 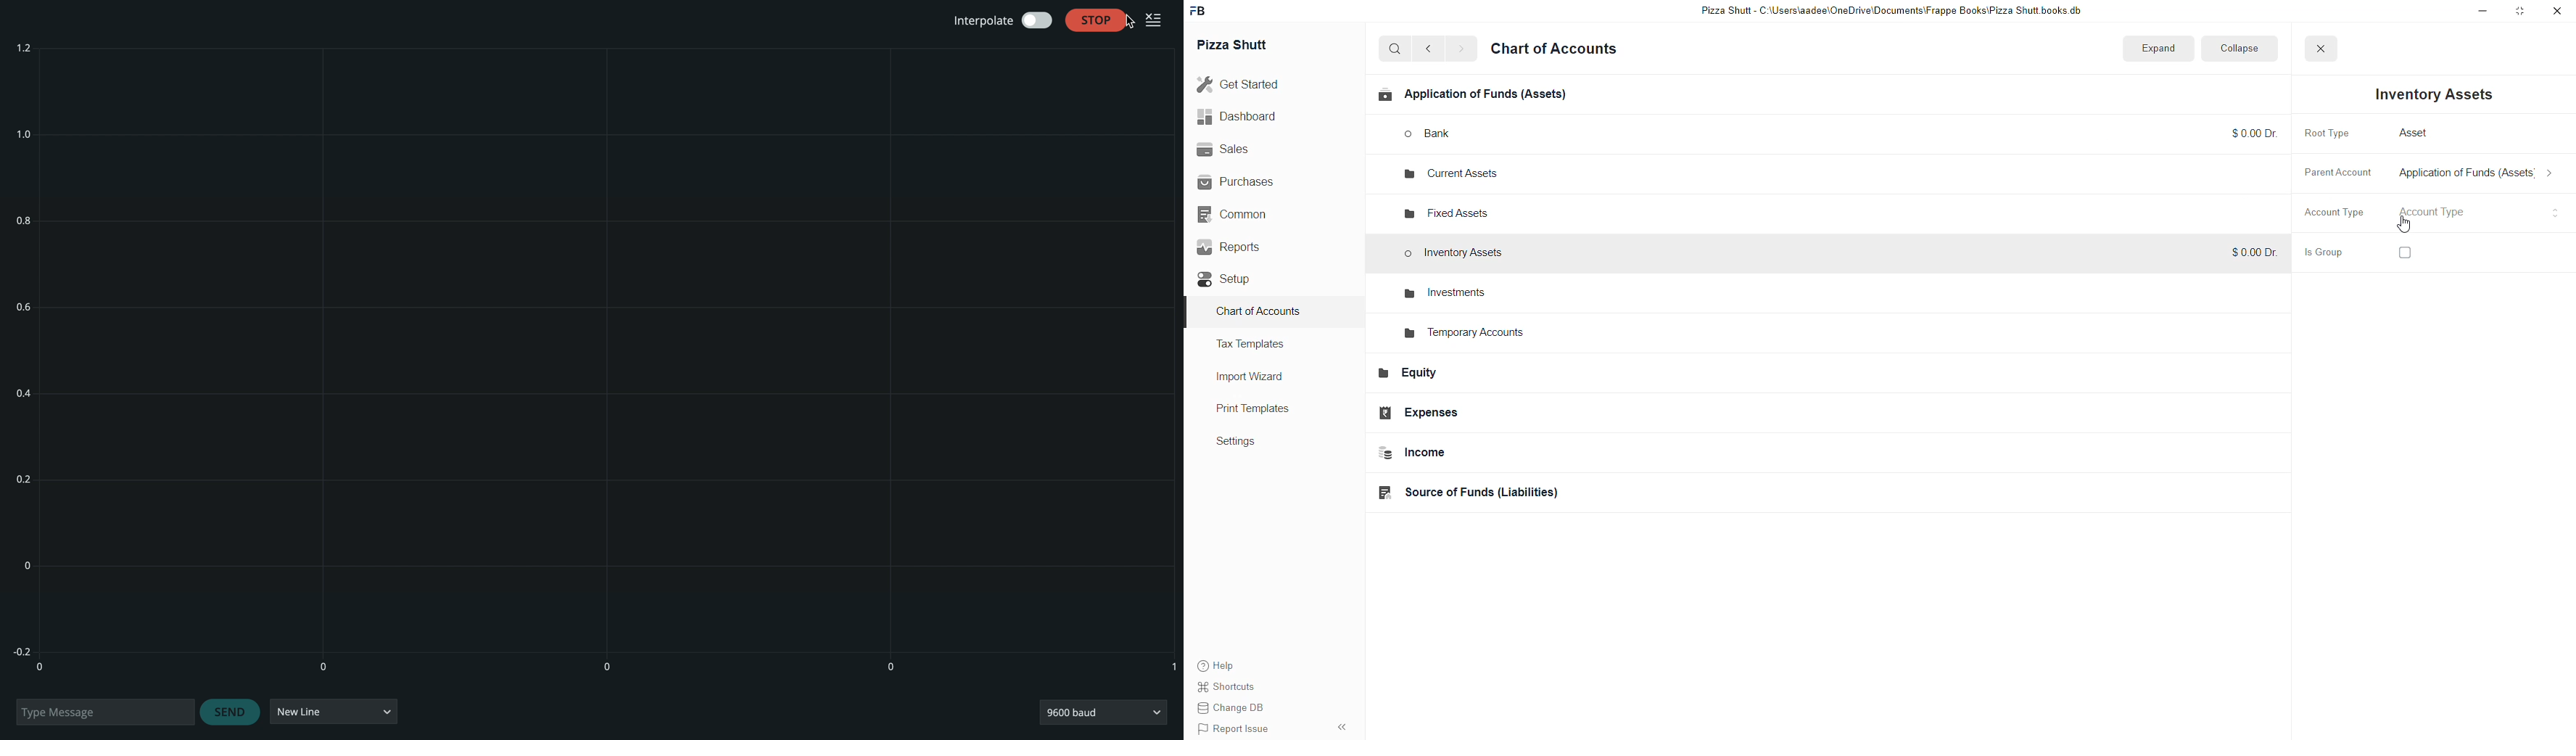 What do you see at coordinates (1474, 413) in the screenshot?
I see `Expenses ` at bounding box center [1474, 413].